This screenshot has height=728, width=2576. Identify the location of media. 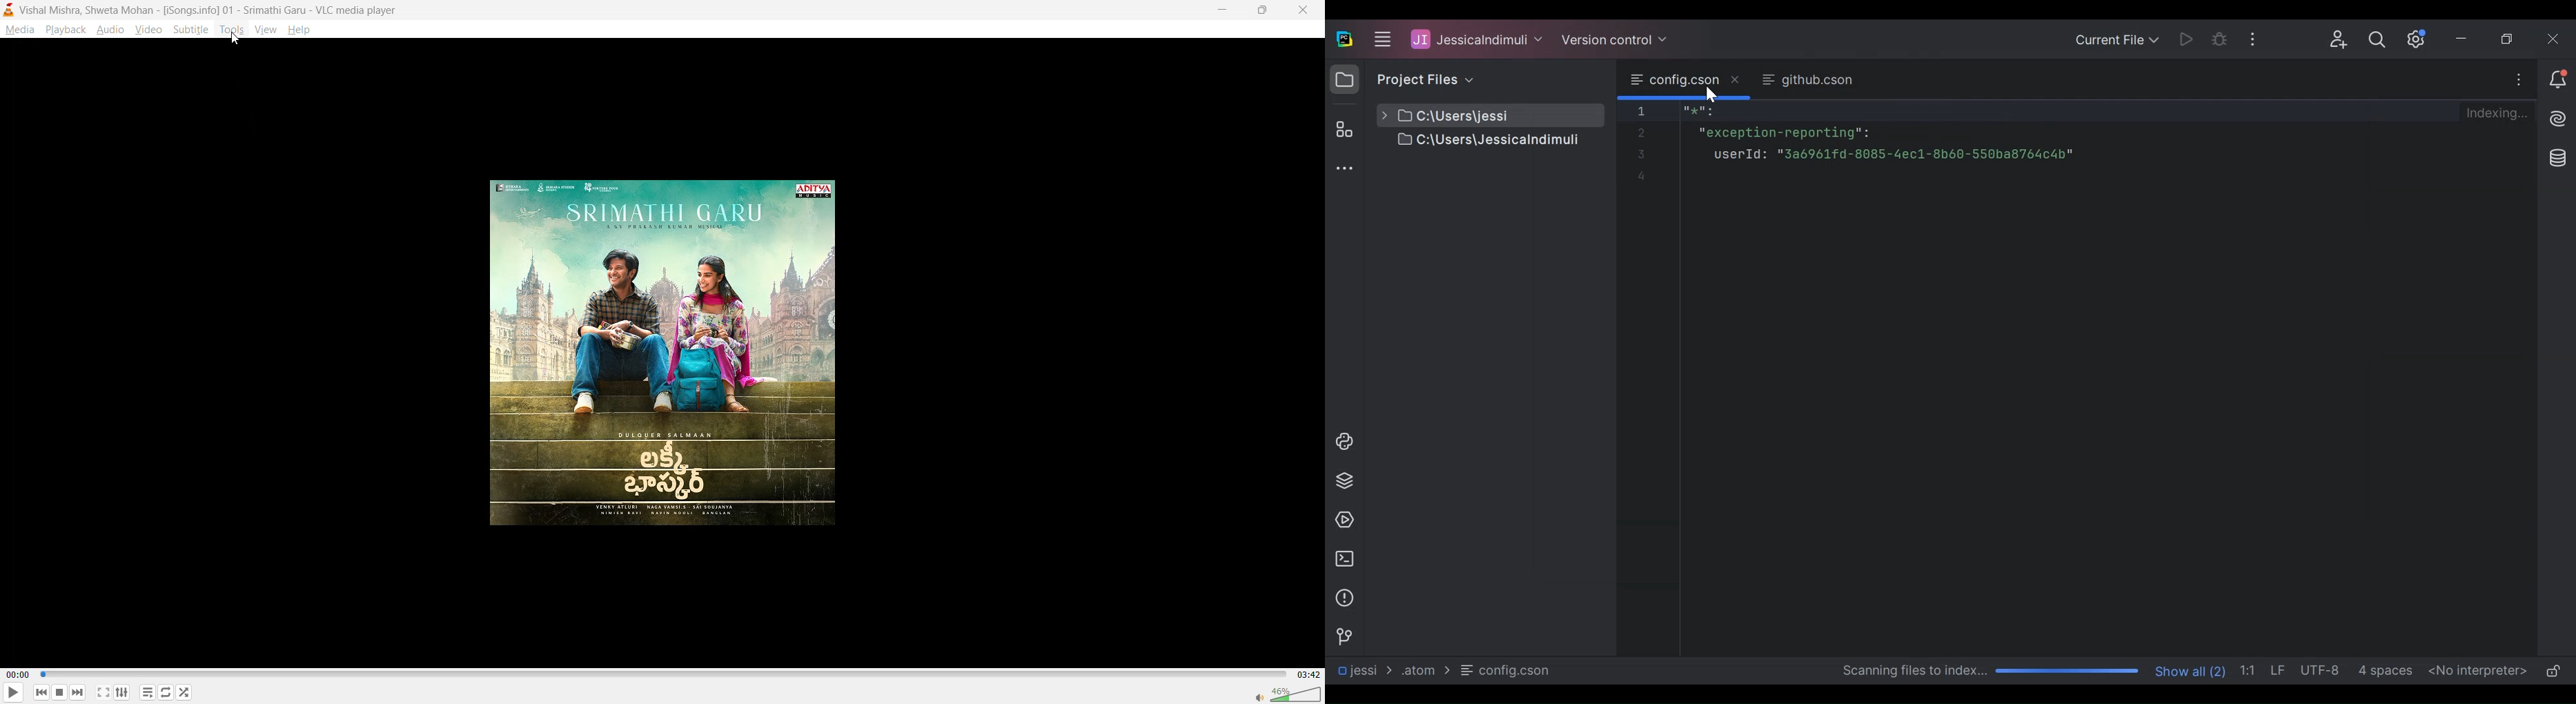
(19, 30).